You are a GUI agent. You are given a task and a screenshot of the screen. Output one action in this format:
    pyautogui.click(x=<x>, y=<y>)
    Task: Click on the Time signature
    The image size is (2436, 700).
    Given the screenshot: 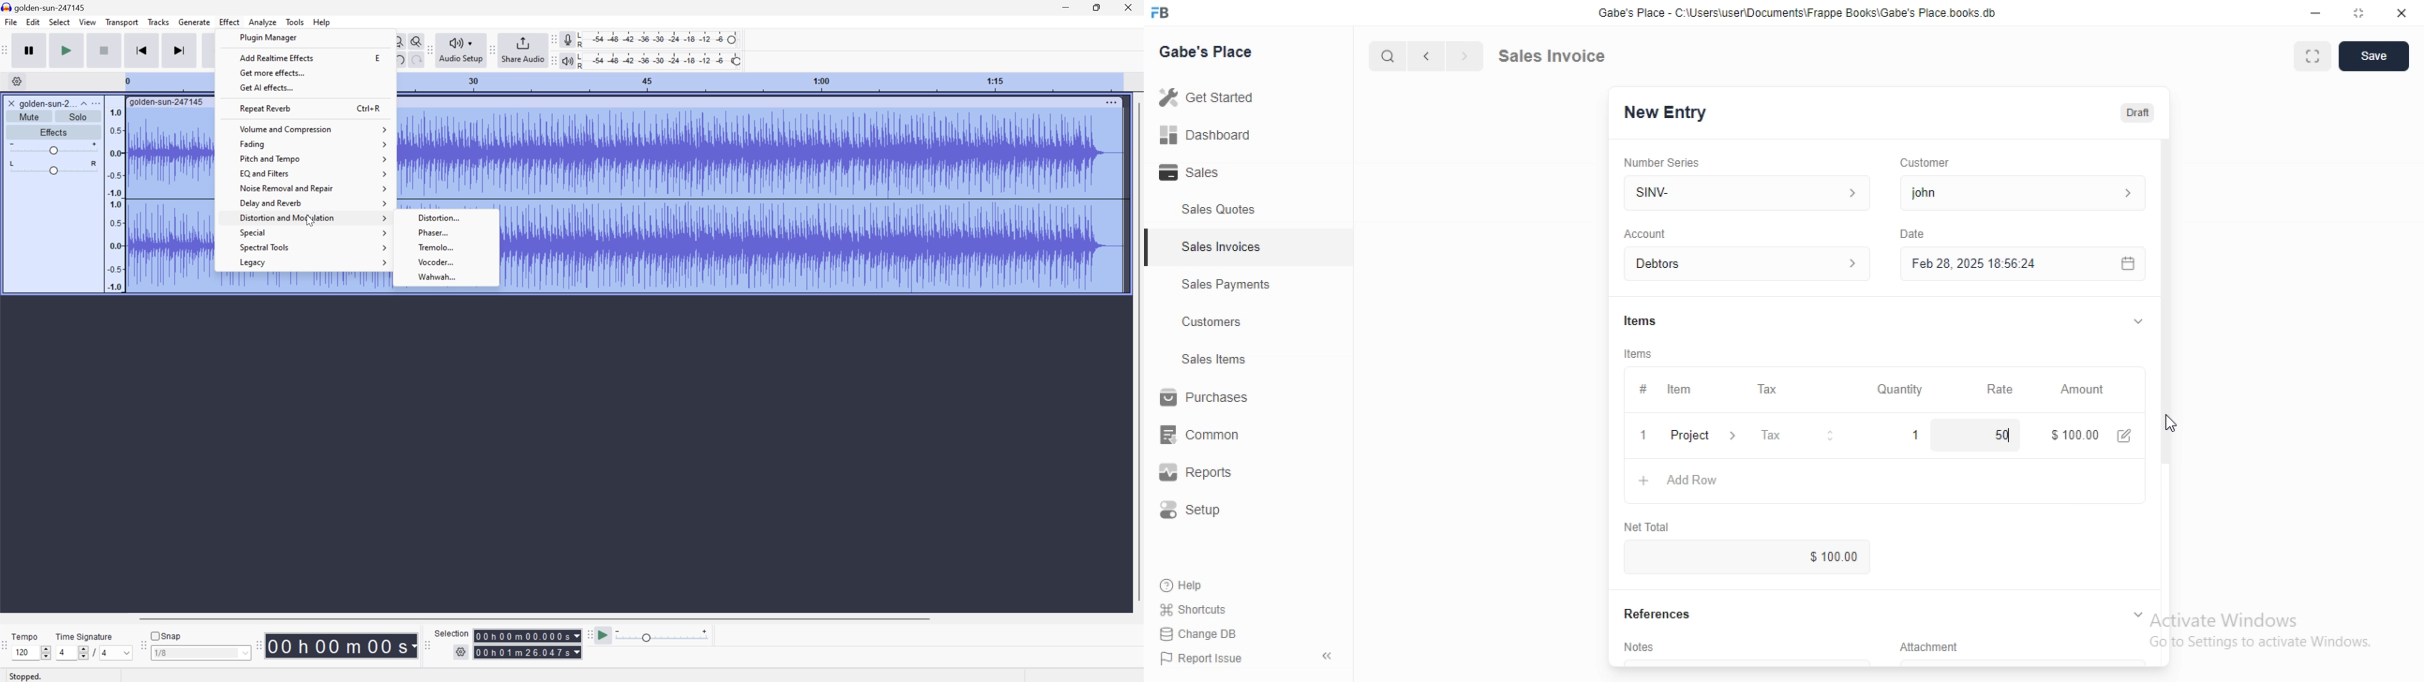 What is the action you would take?
    pyautogui.click(x=84, y=636)
    